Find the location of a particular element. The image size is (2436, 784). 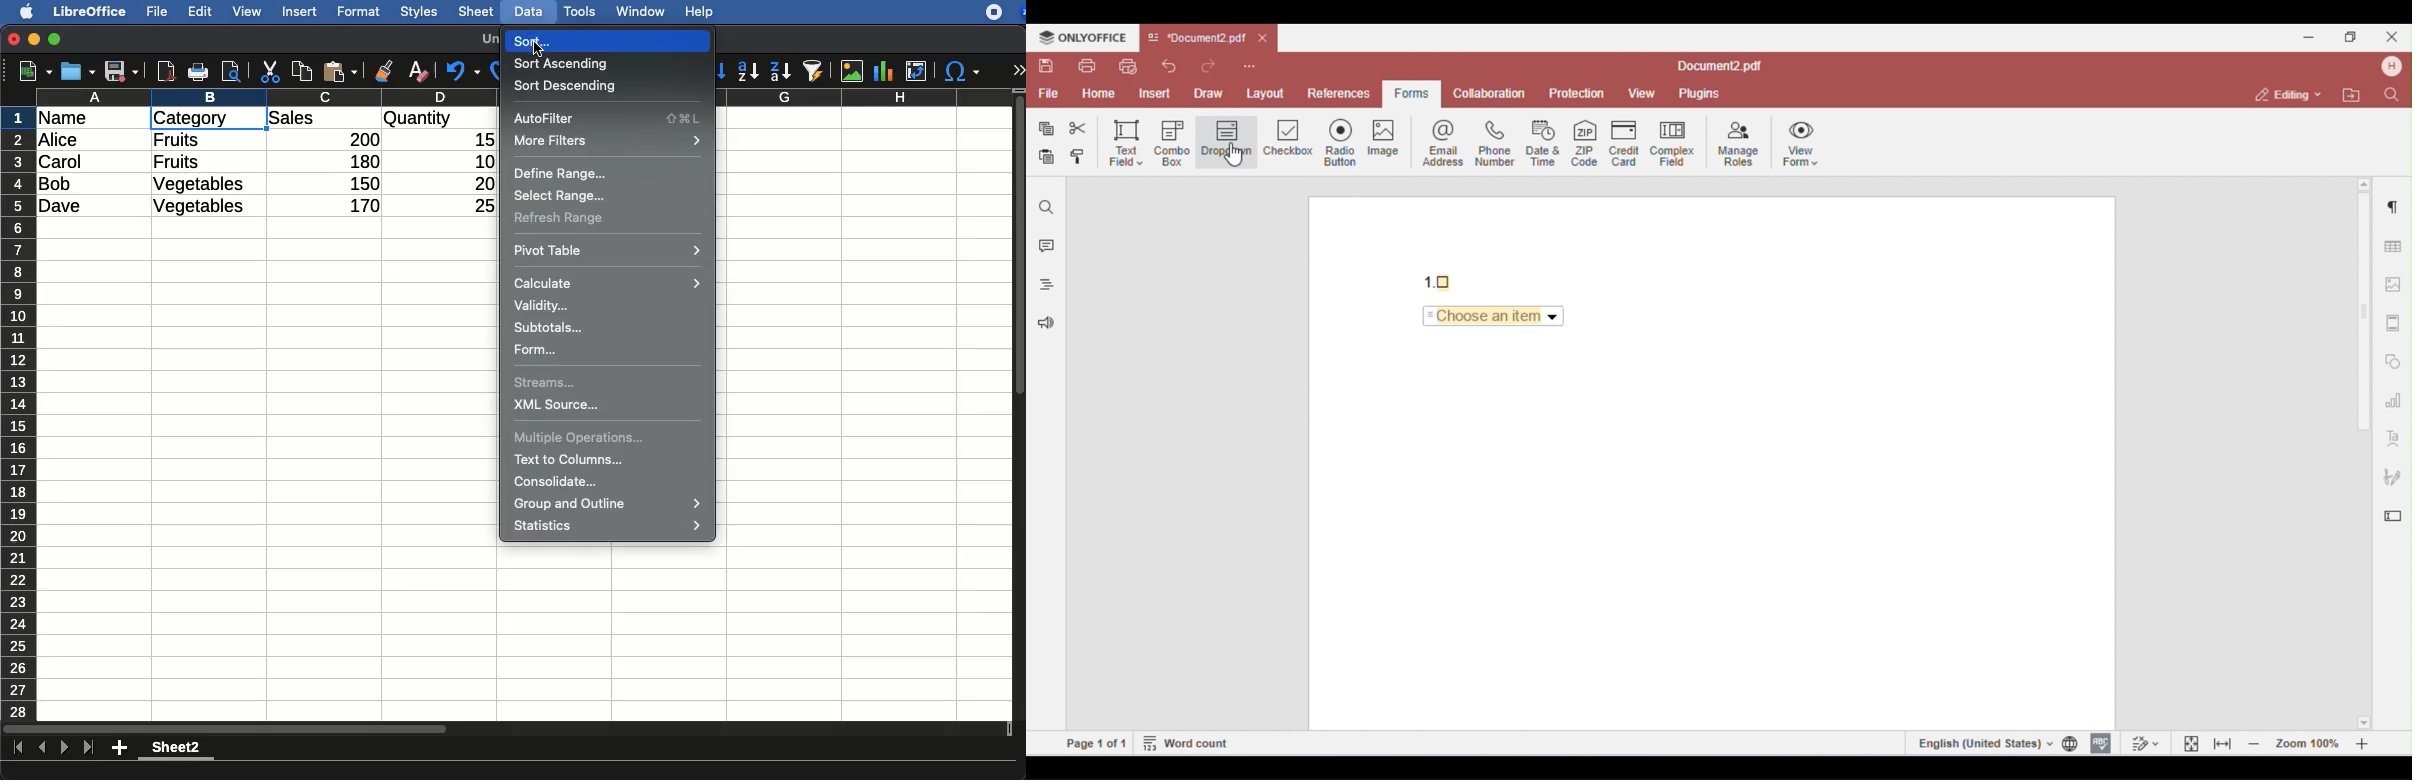

150 is located at coordinates (361, 183).